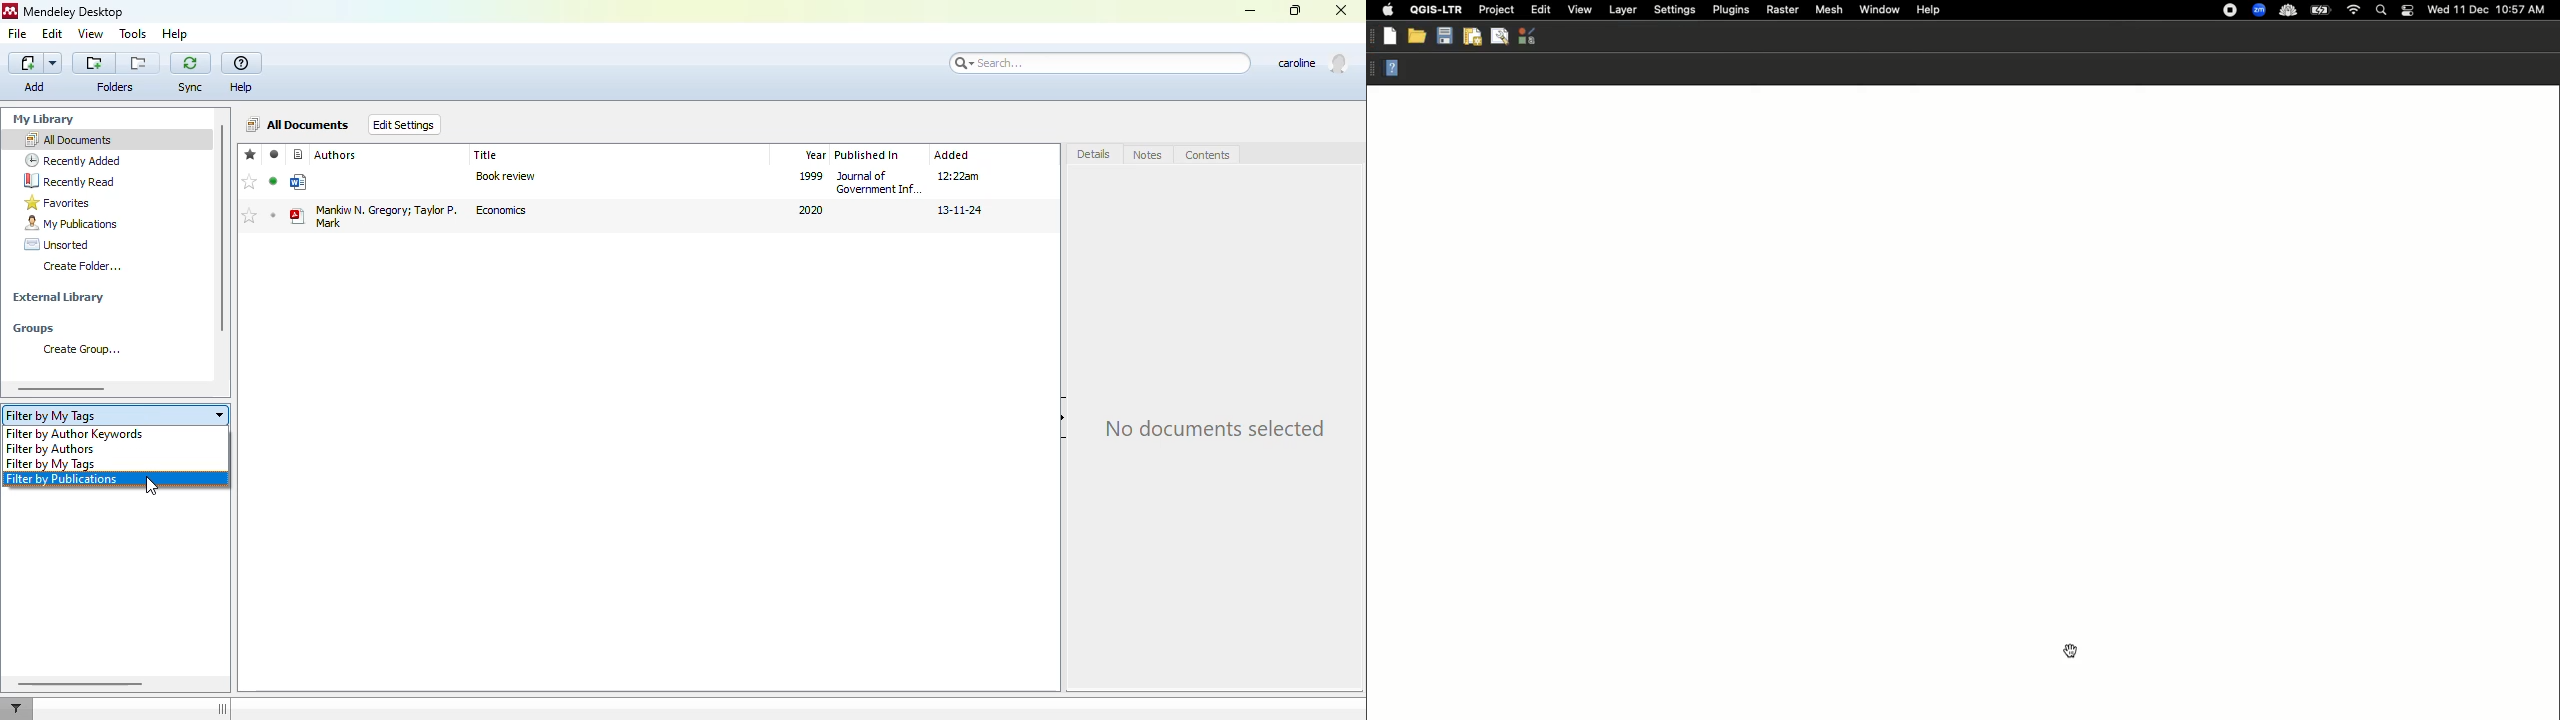  What do you see at coordinates (50, 449) in the screenshot?
I see `filter by authors` at bounding box center [50, 449].